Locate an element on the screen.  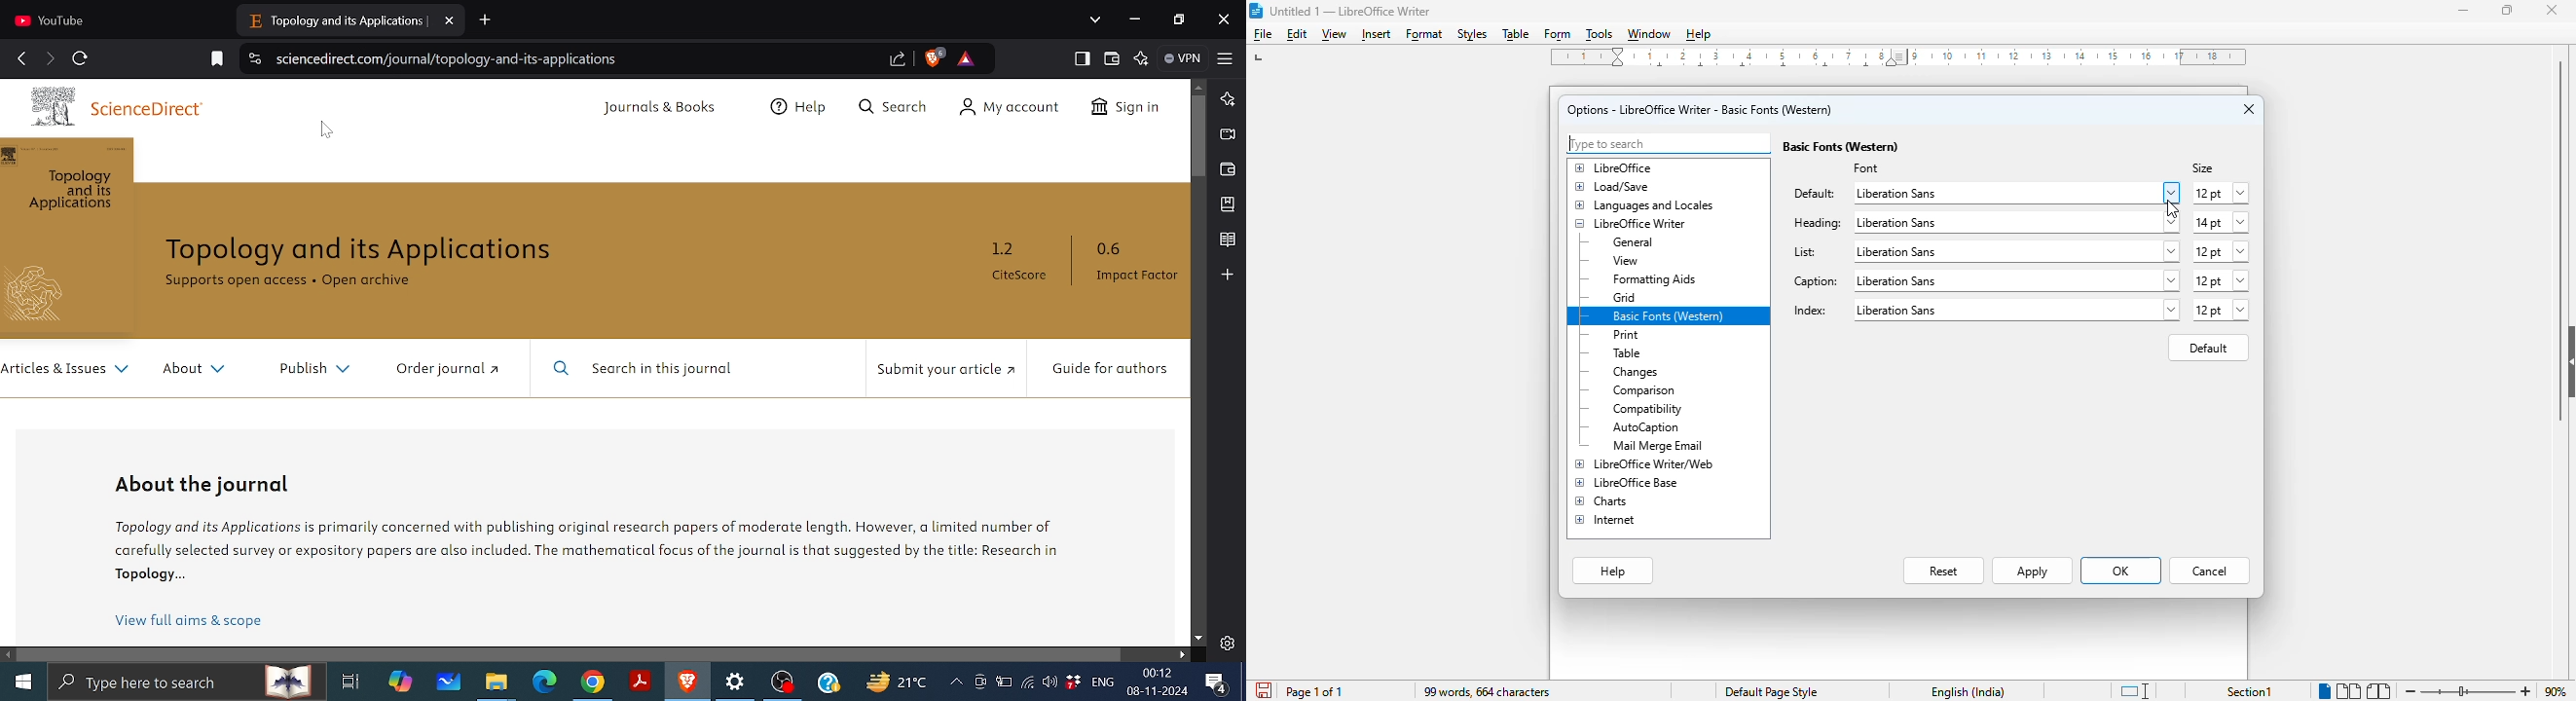
charts is located at coordinates (1603, 500).